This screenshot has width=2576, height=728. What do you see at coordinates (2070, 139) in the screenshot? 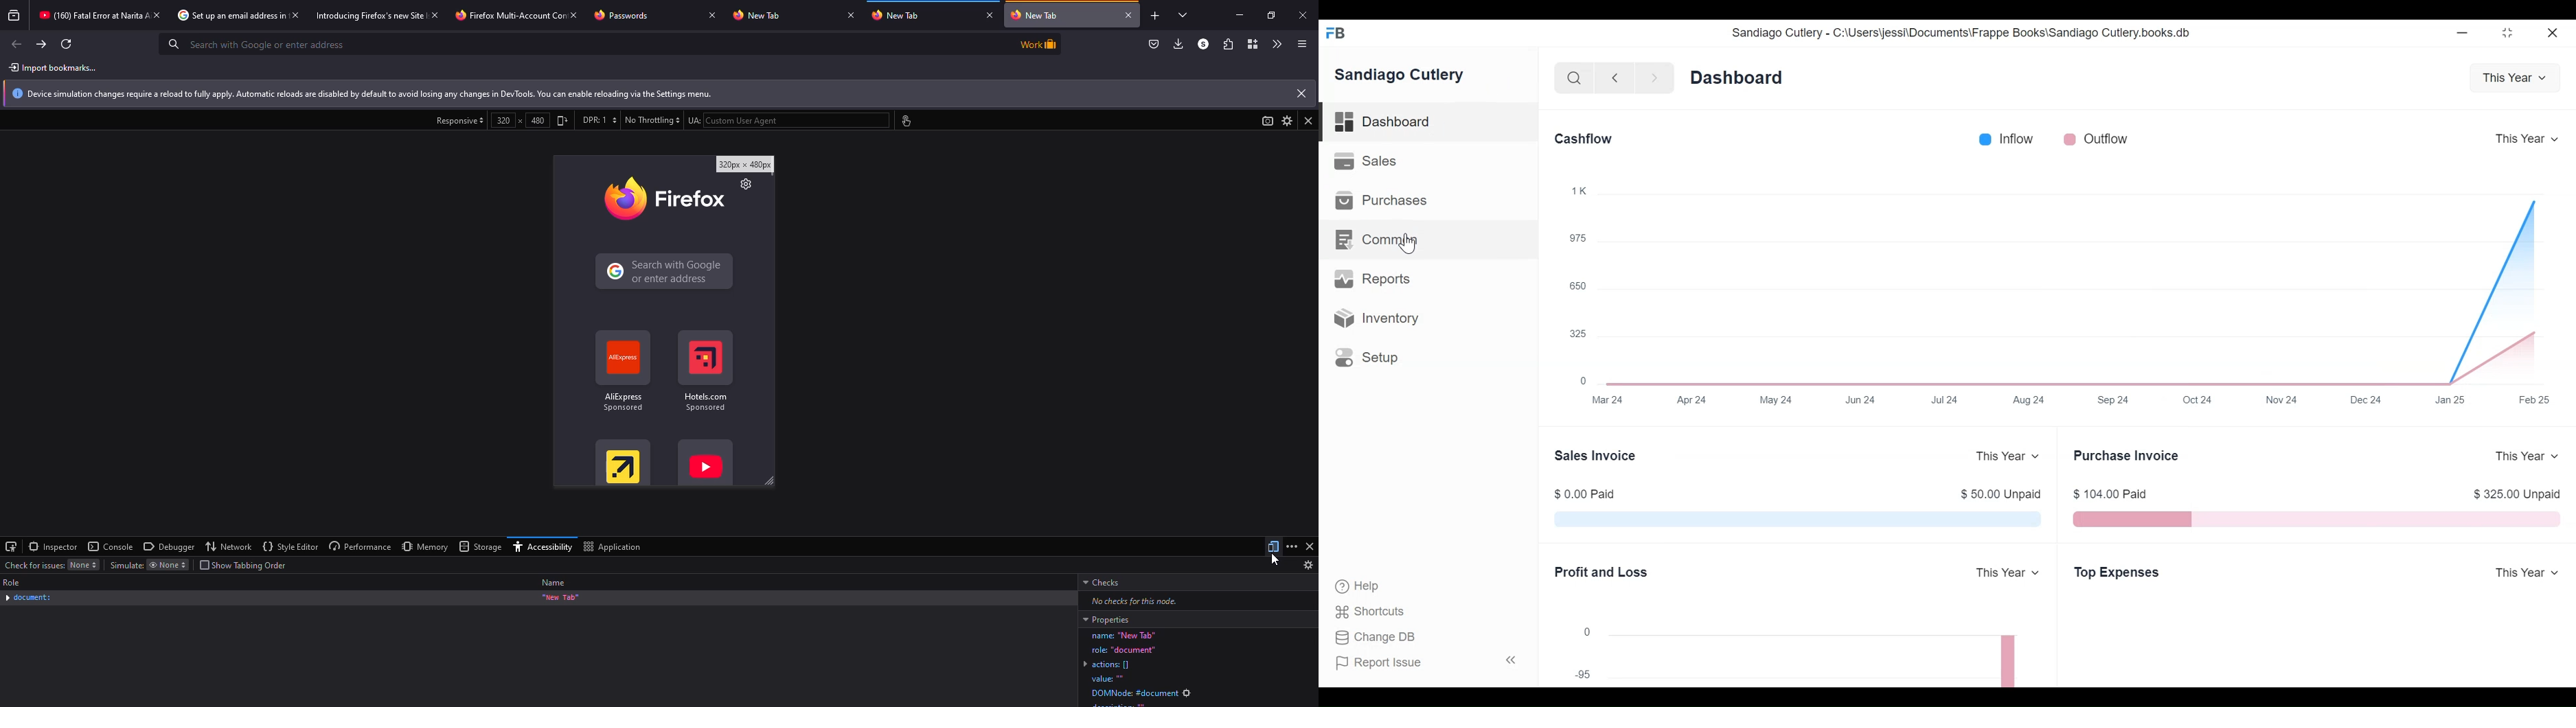
I see `Outflow color bar` at bounding box center [2070, 139].